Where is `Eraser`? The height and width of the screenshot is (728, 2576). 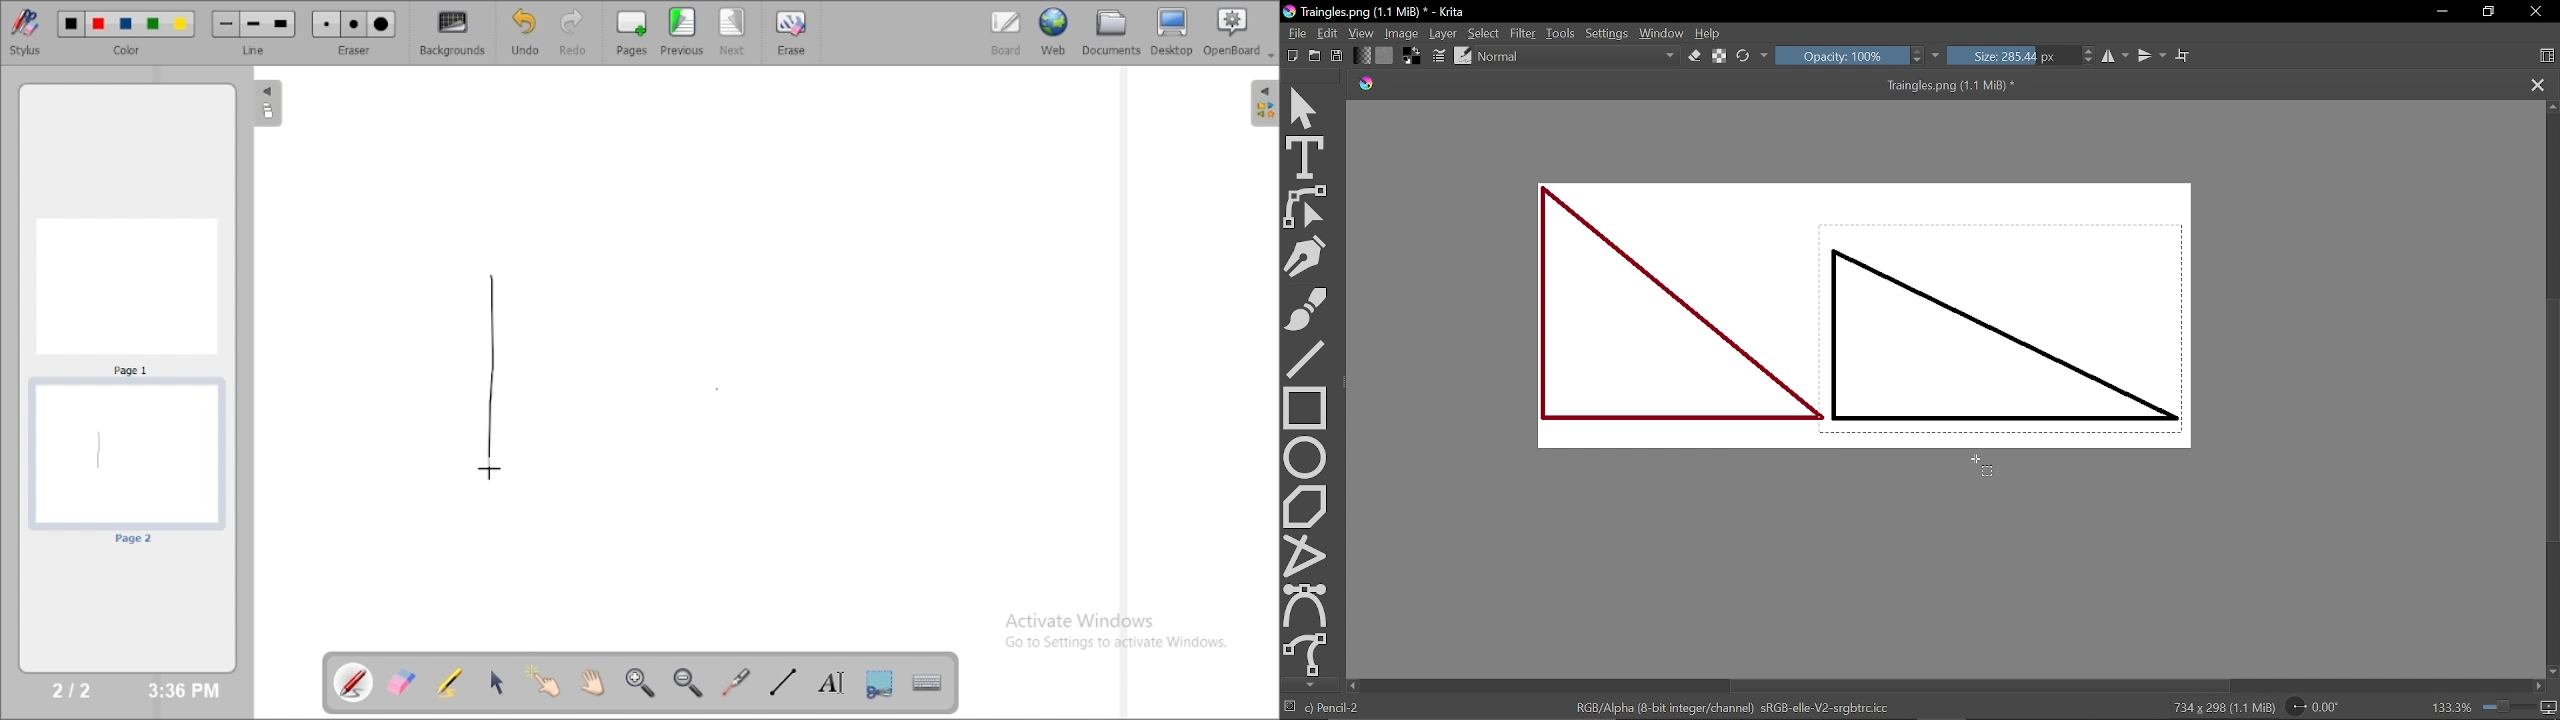
Eraser is located at coordinates (1694, 57).